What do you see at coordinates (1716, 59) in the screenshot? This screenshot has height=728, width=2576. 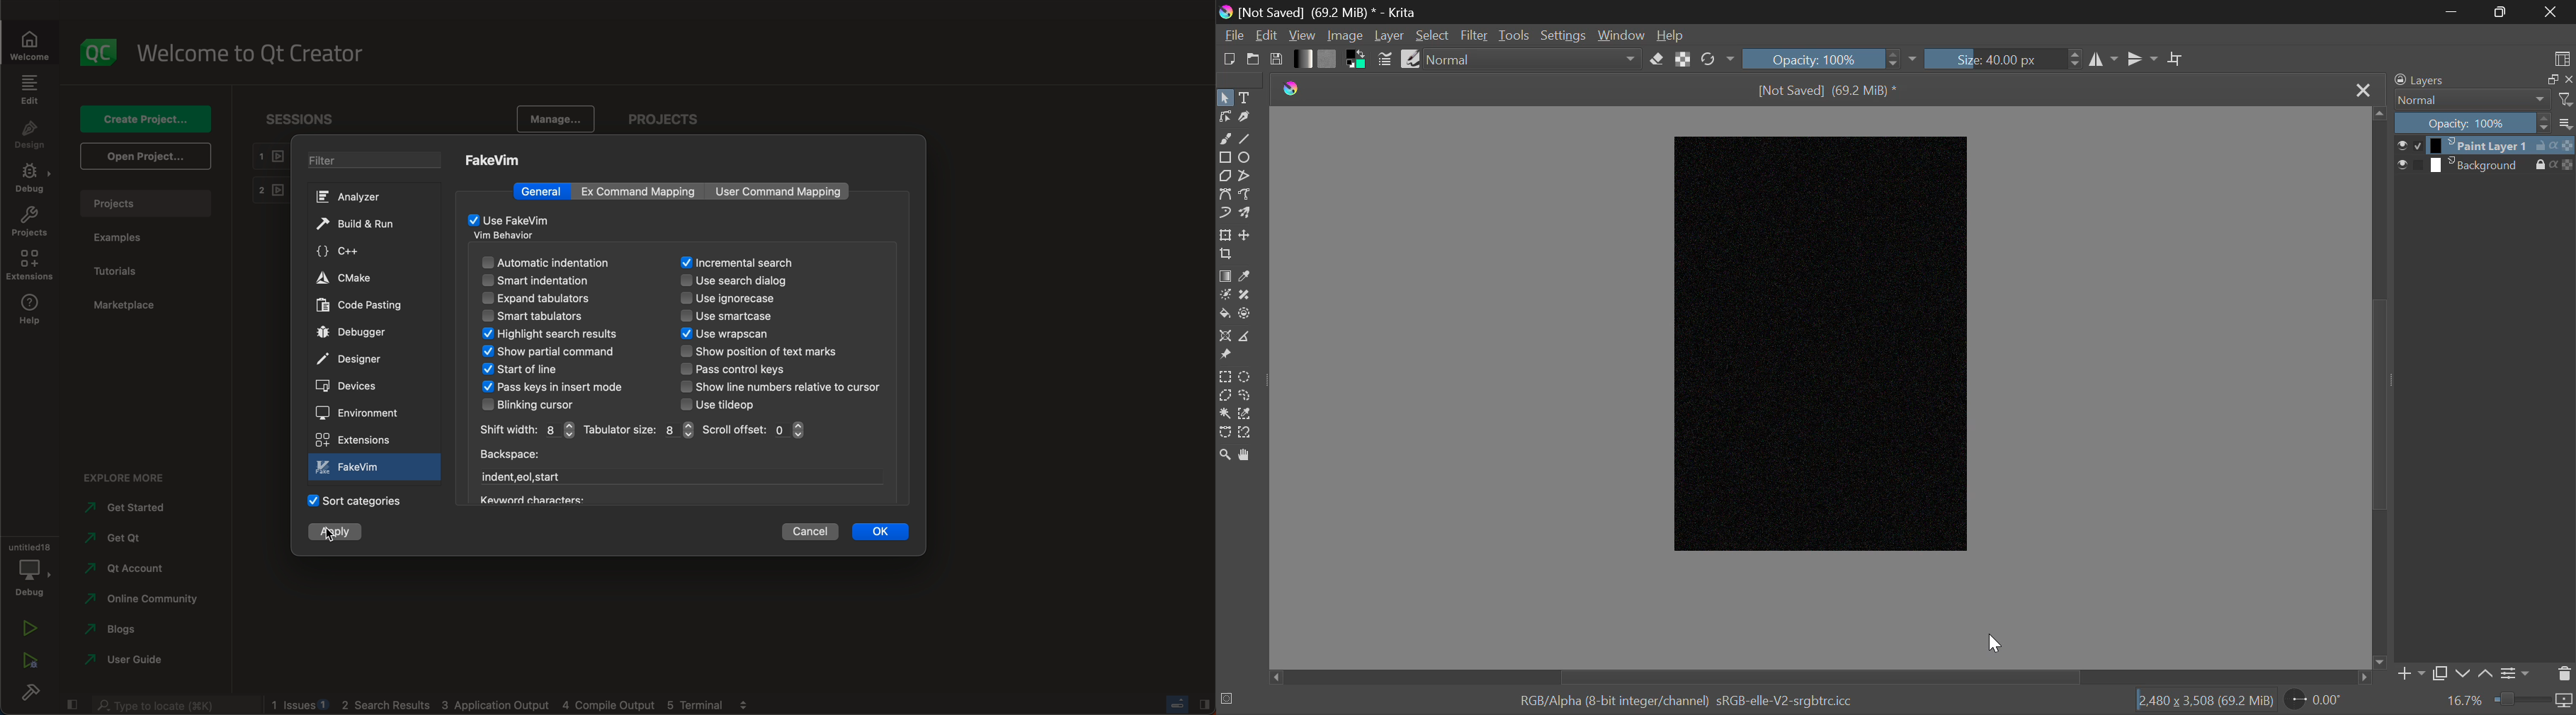 I see `Rotate Image` at bounding box center [1716, 59].